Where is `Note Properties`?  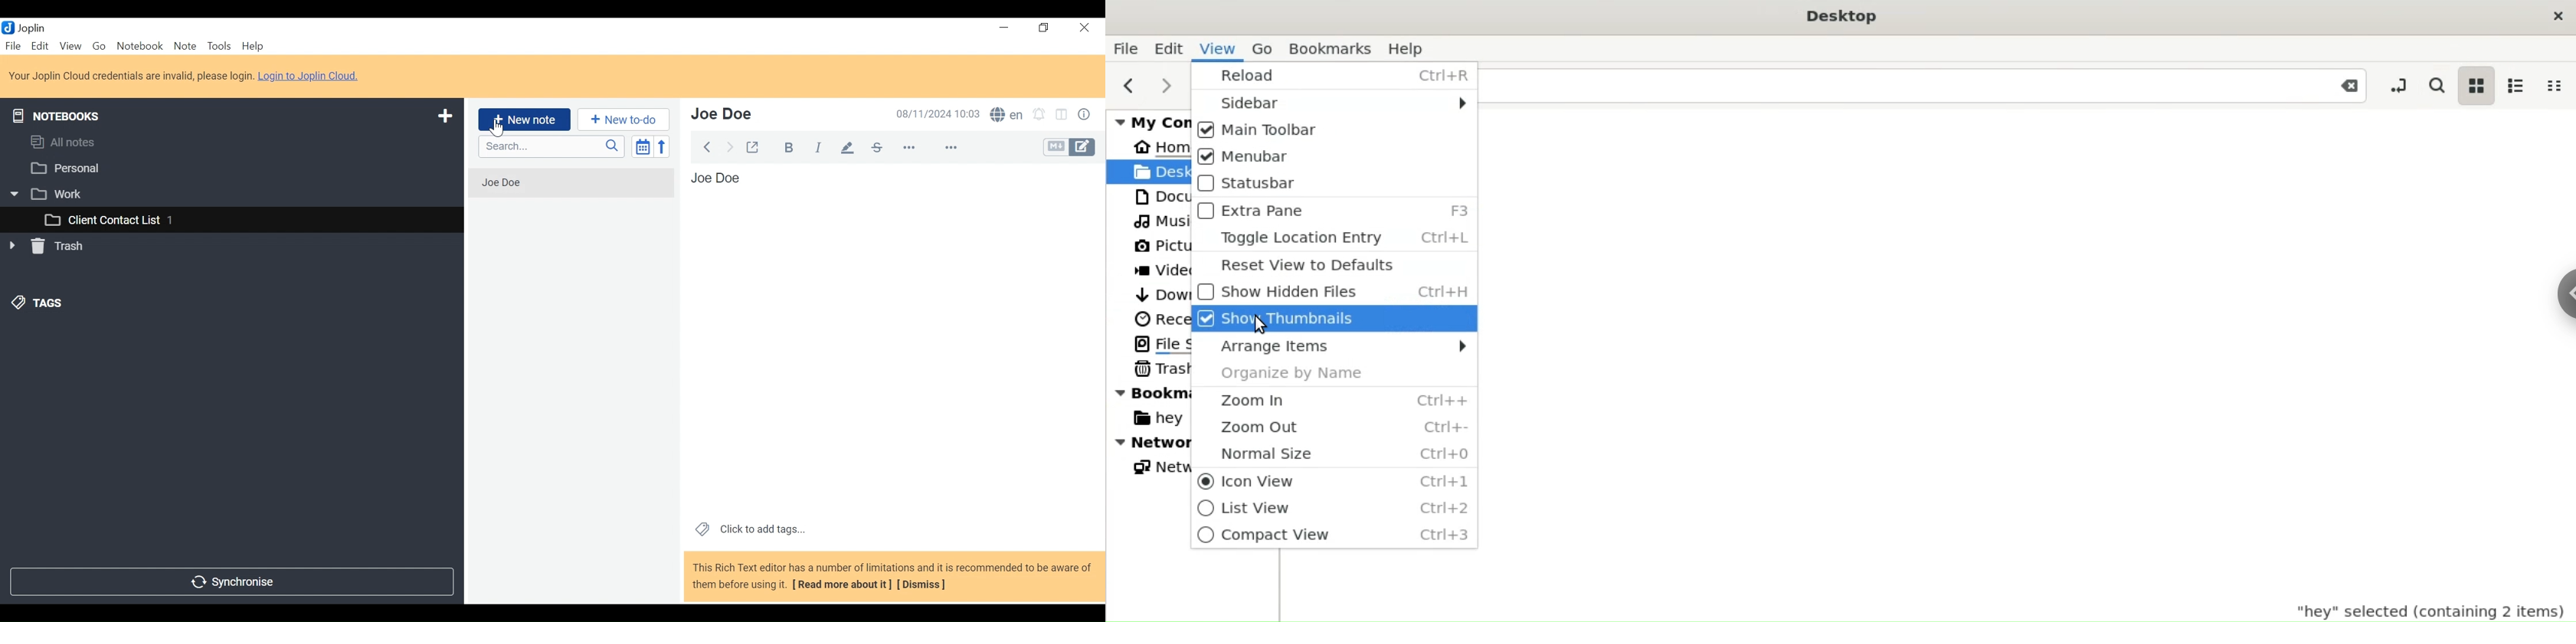 Note Properties is located at coordinates (1084, 113).